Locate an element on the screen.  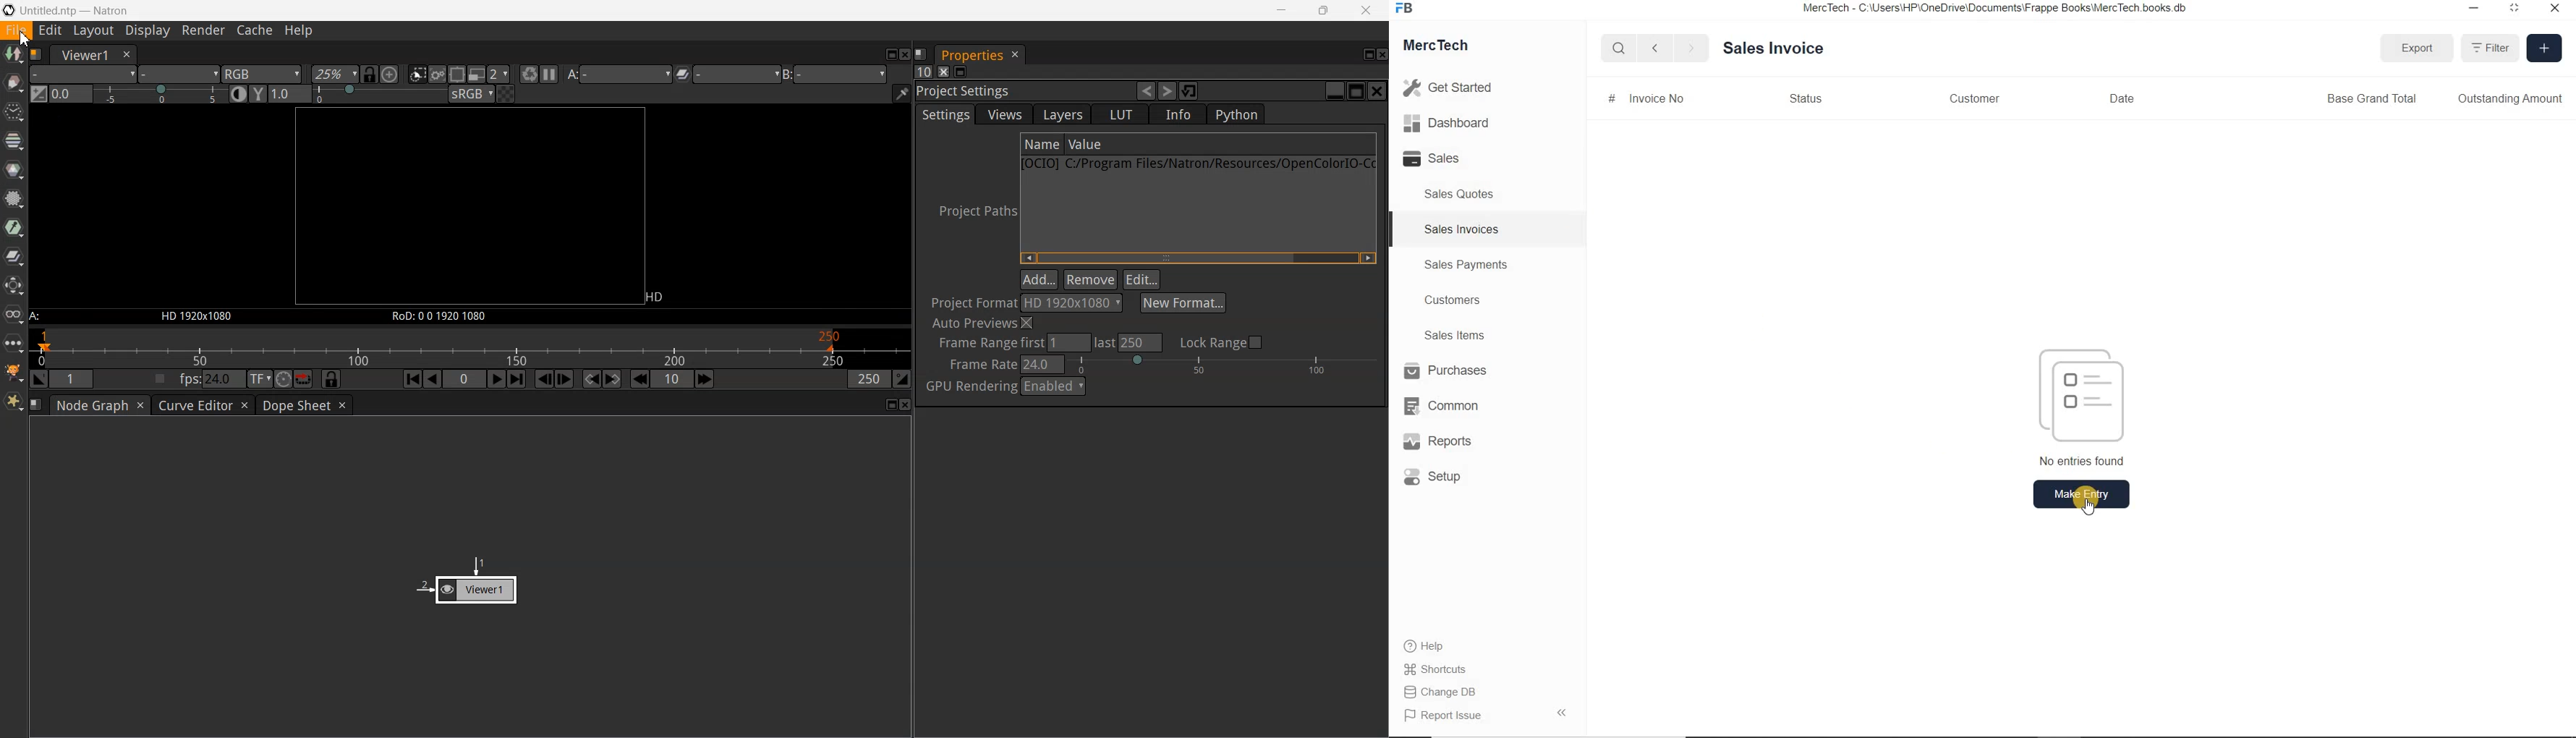
Common is located at coordinates (1448, 405).